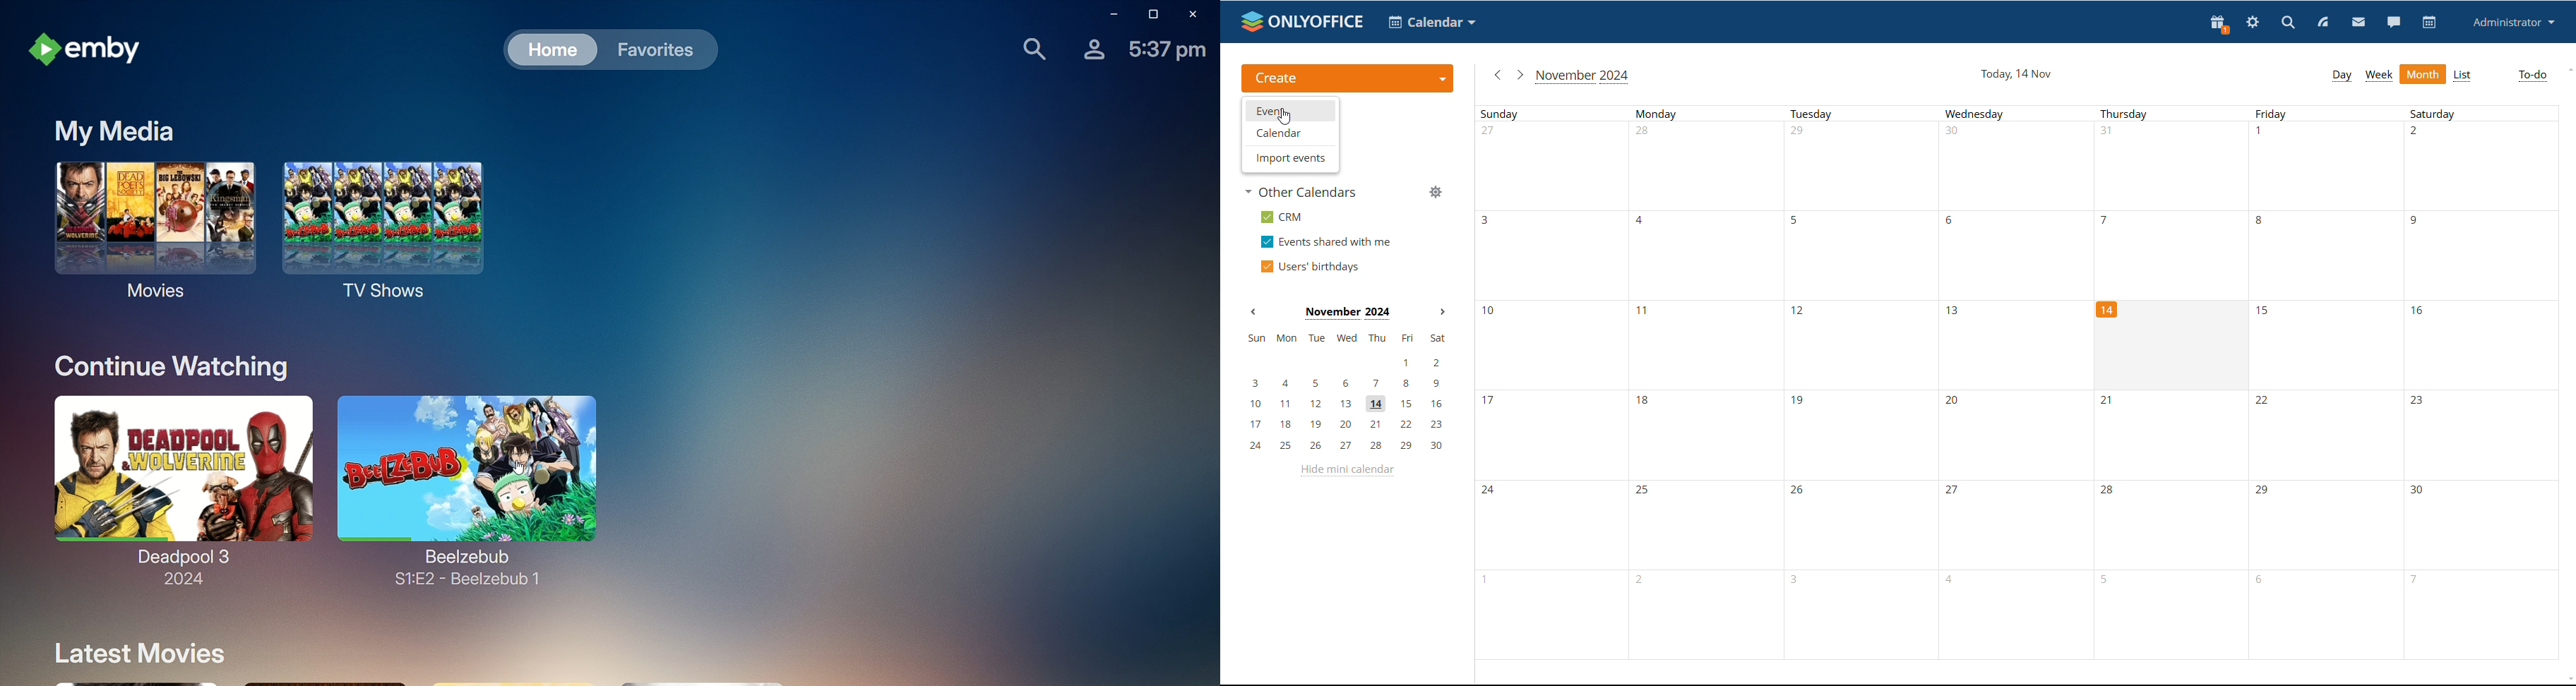 The width and height of the screenshot is (2576, 700). I want to click on Different dates of the month, so click(2025, 255).